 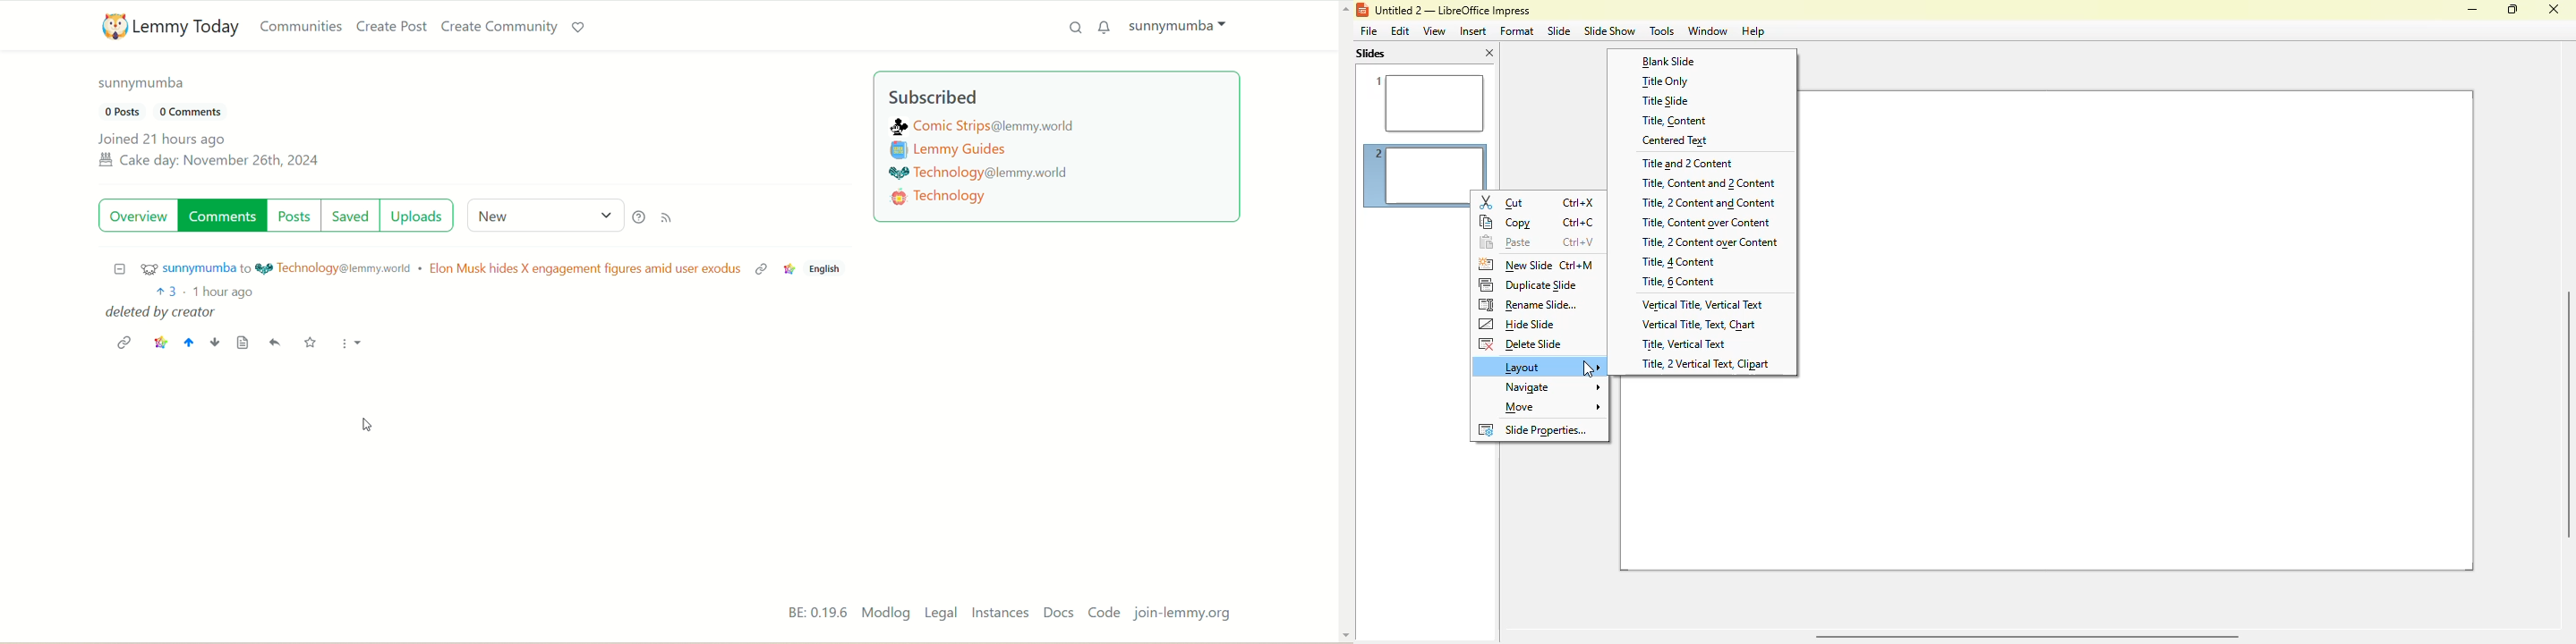 I want to click on help, so click(x=1753, y=31).